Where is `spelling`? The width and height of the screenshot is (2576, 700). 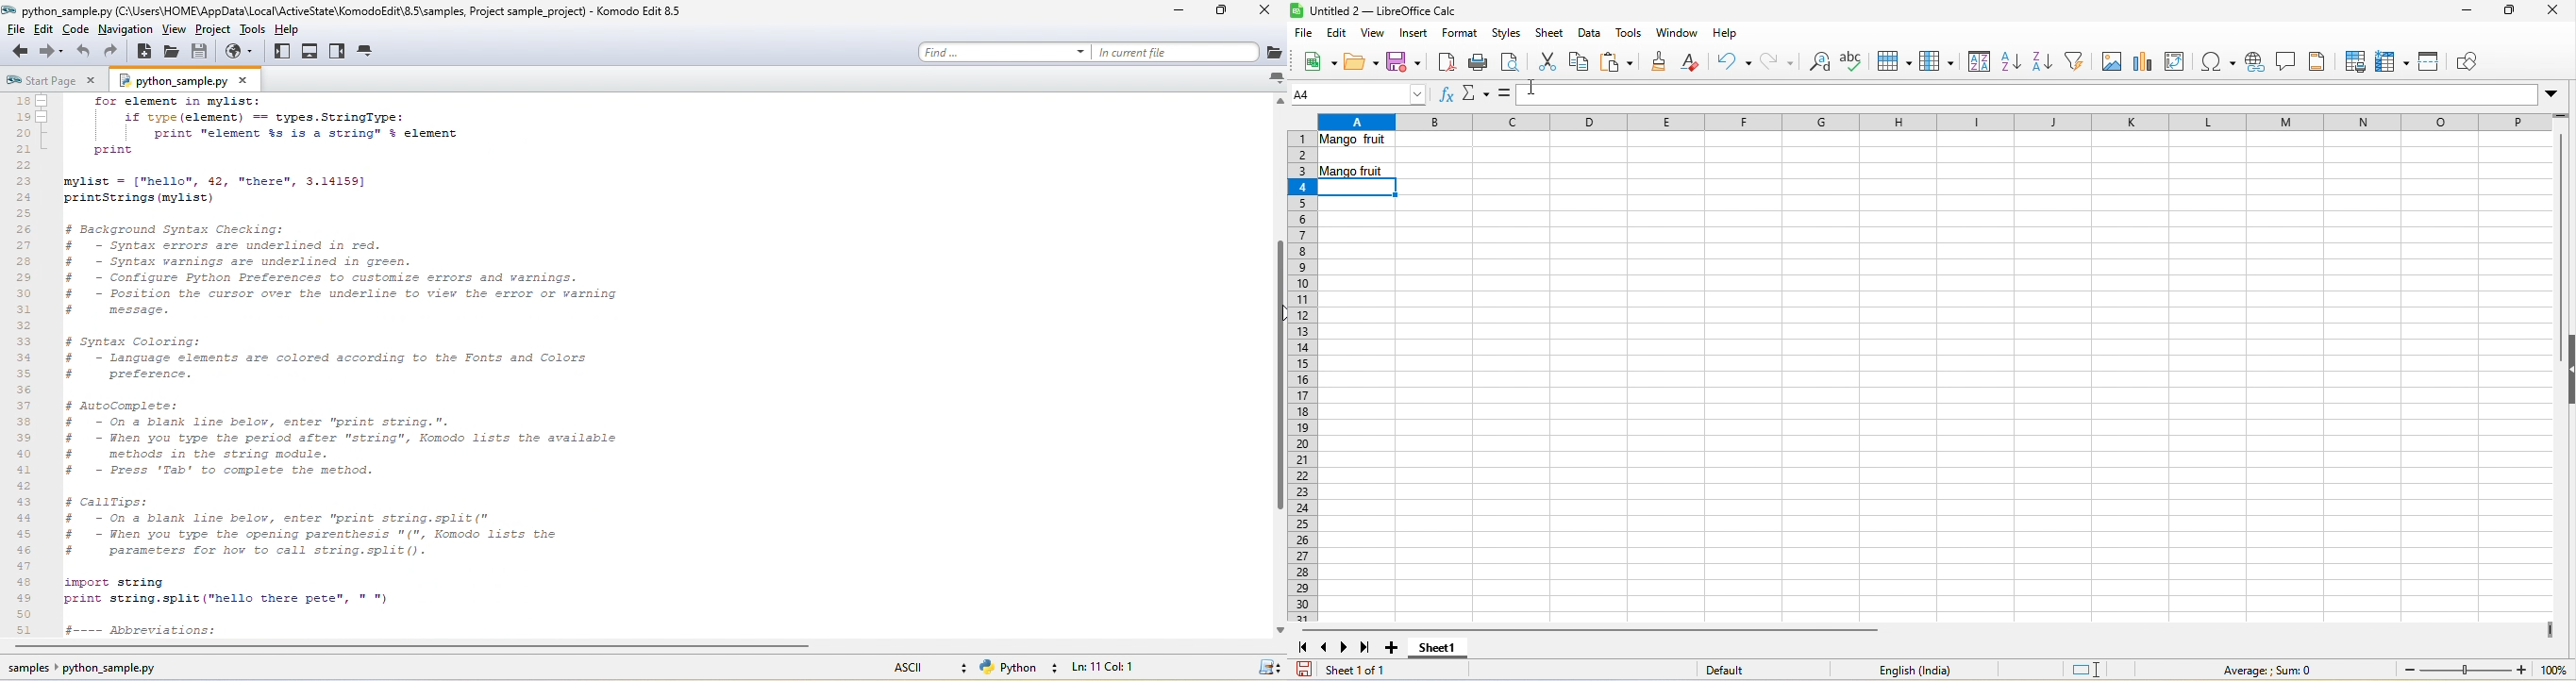 spelling is located at coordinates (1855, 60).